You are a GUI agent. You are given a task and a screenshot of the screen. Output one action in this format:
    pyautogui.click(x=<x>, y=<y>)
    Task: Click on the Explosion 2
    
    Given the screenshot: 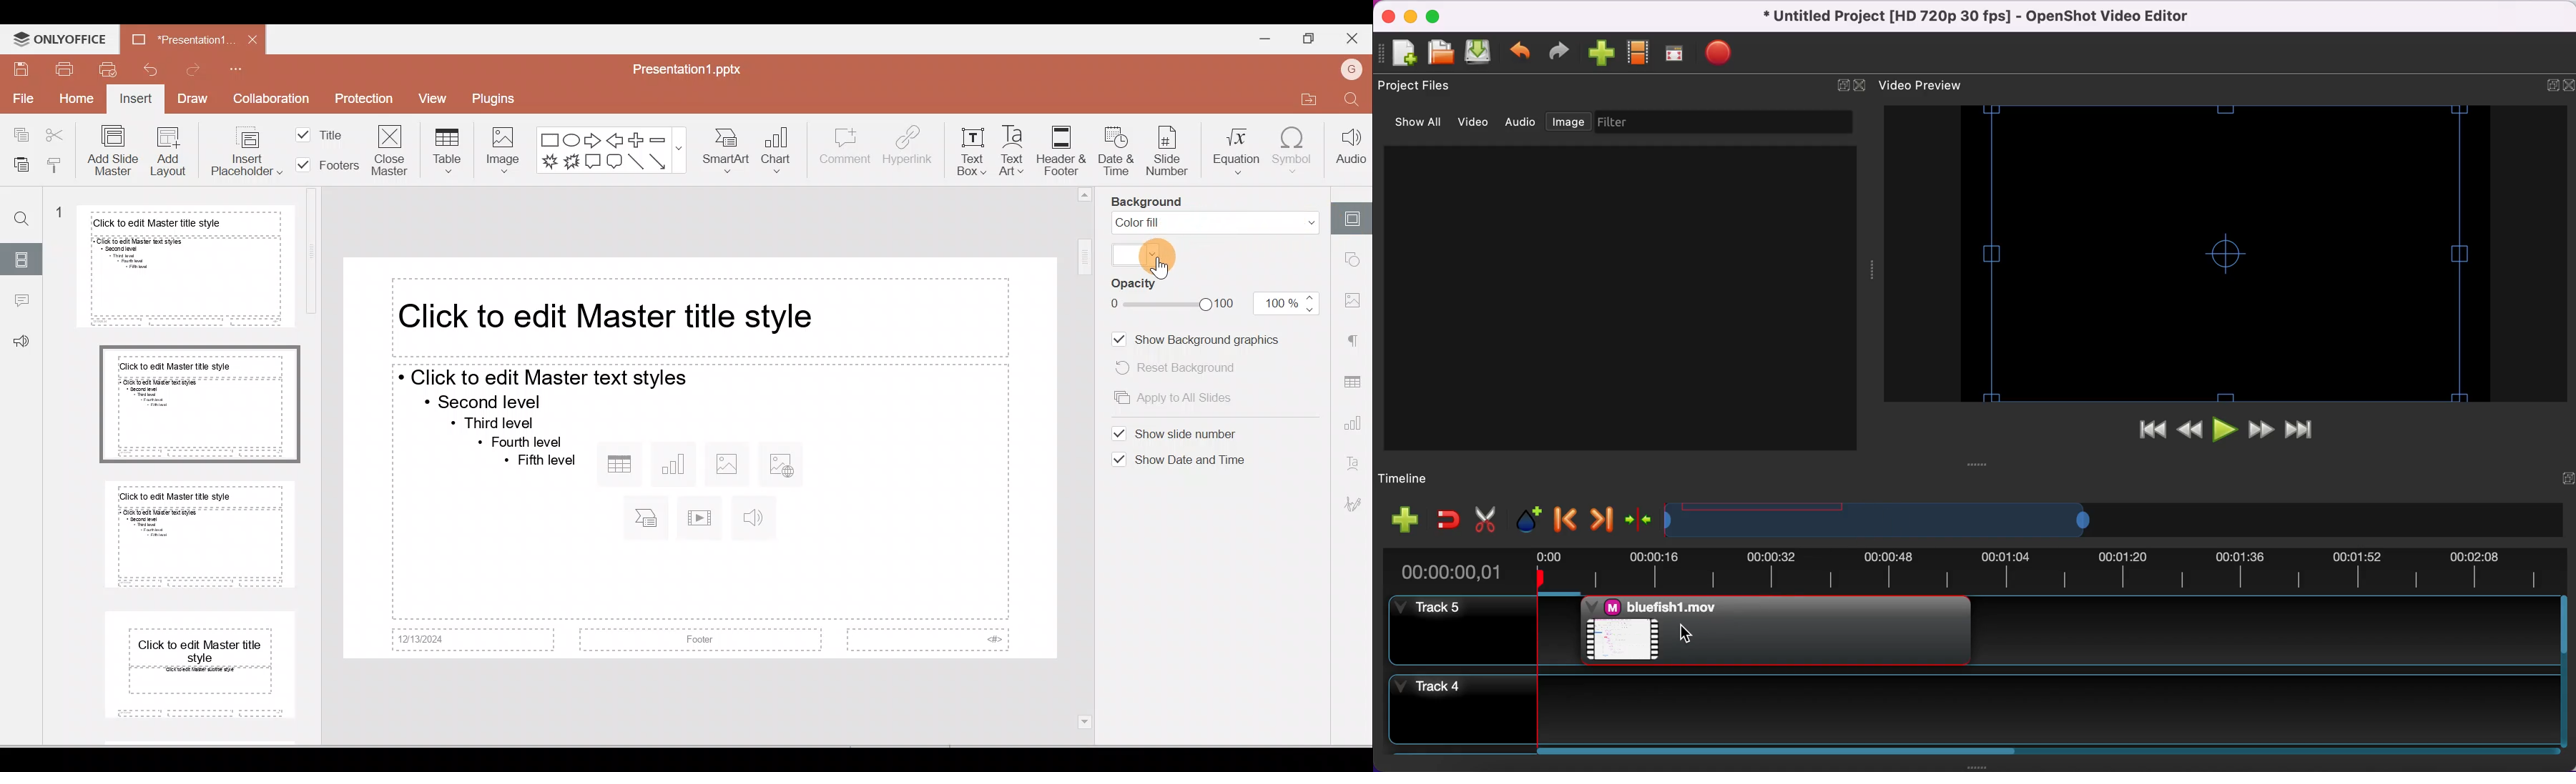 What is the action you would take?
    pyautogui.click(x=572, y=163)
    